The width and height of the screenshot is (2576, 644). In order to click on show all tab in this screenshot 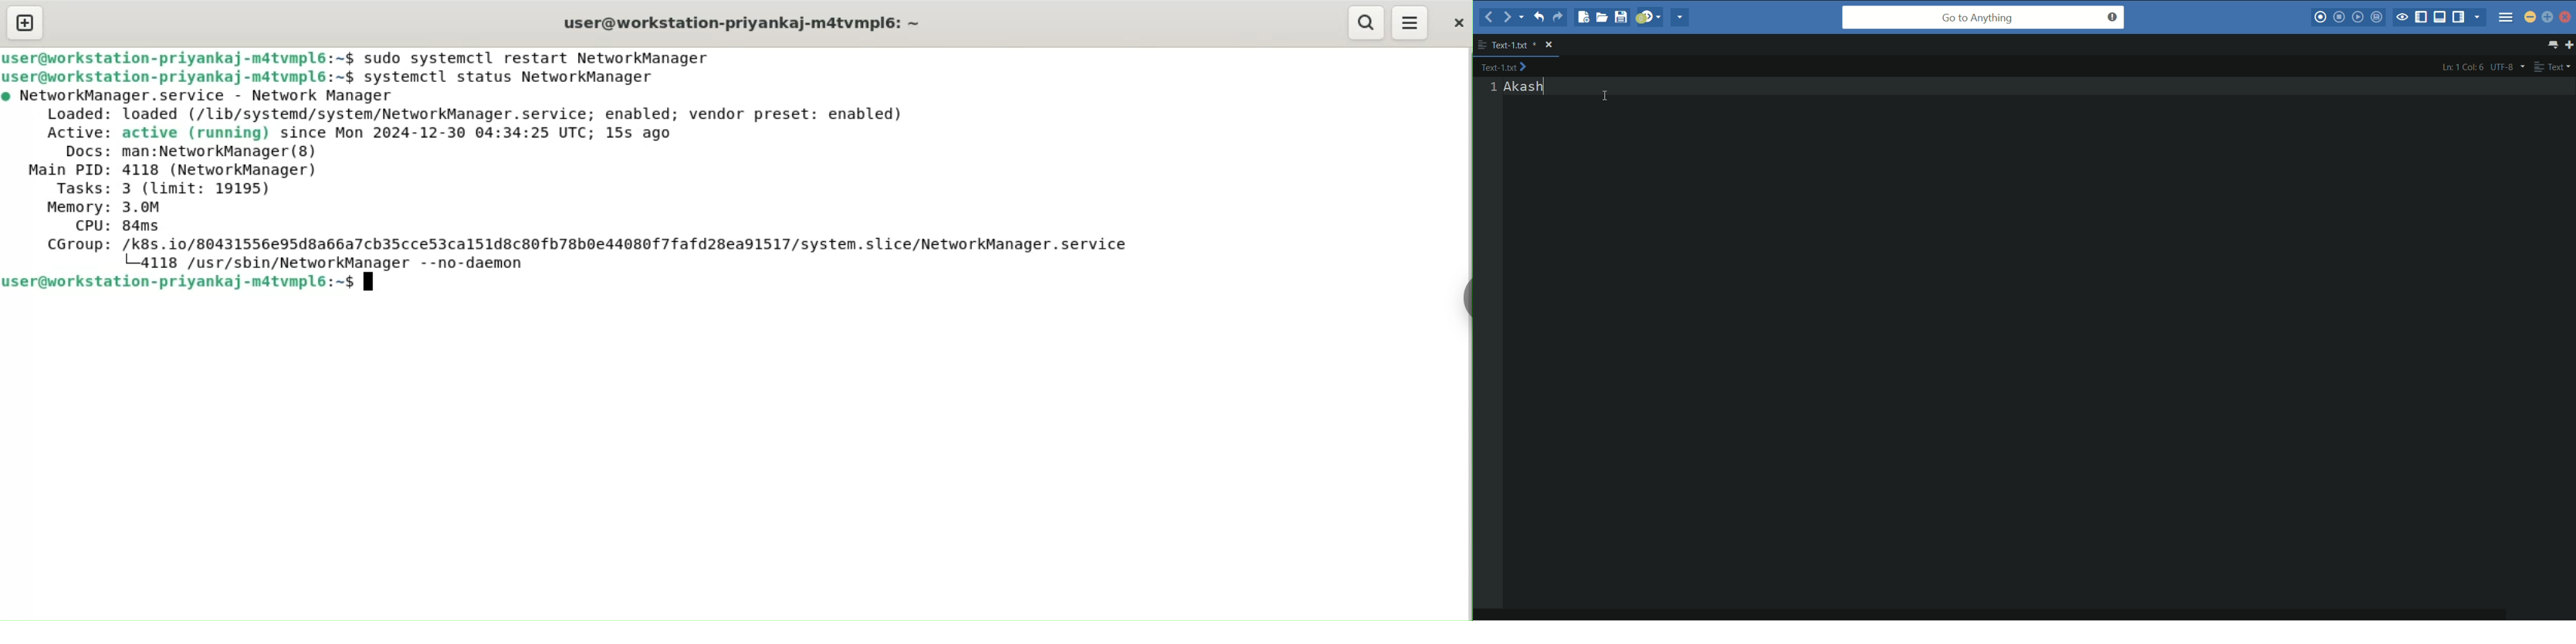, I will do `click(2554, 44)`.